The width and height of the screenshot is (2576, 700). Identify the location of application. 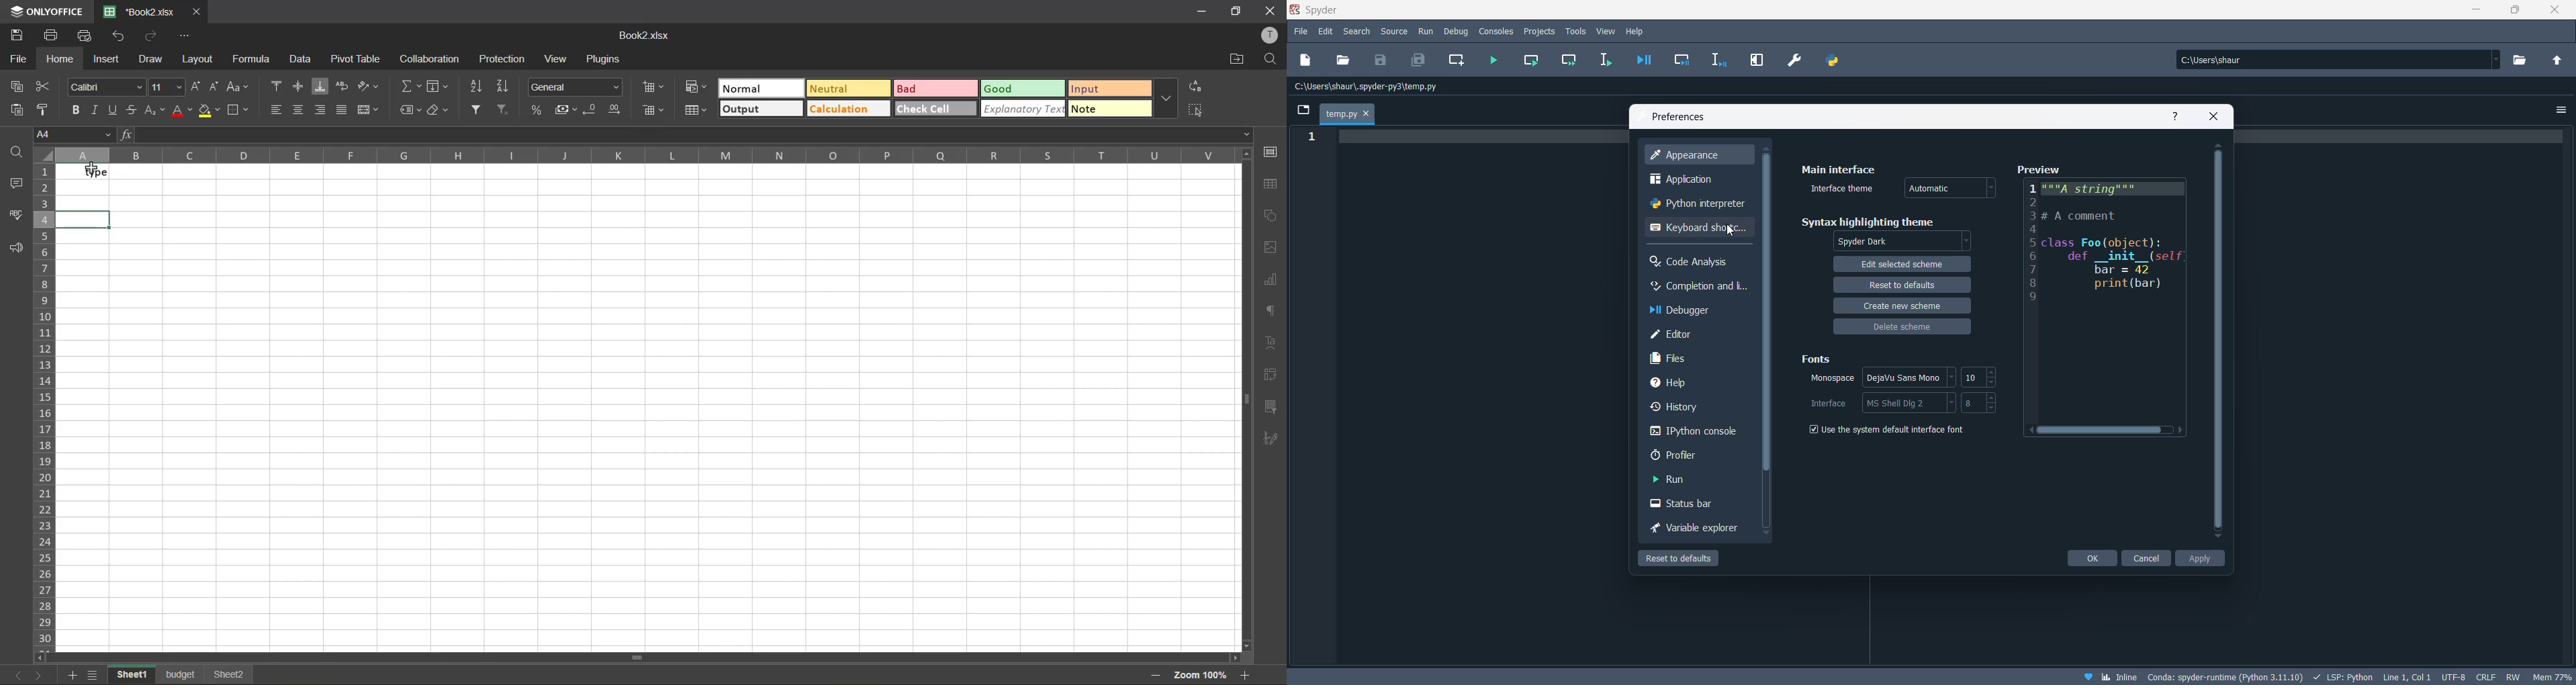
(1696, 181).